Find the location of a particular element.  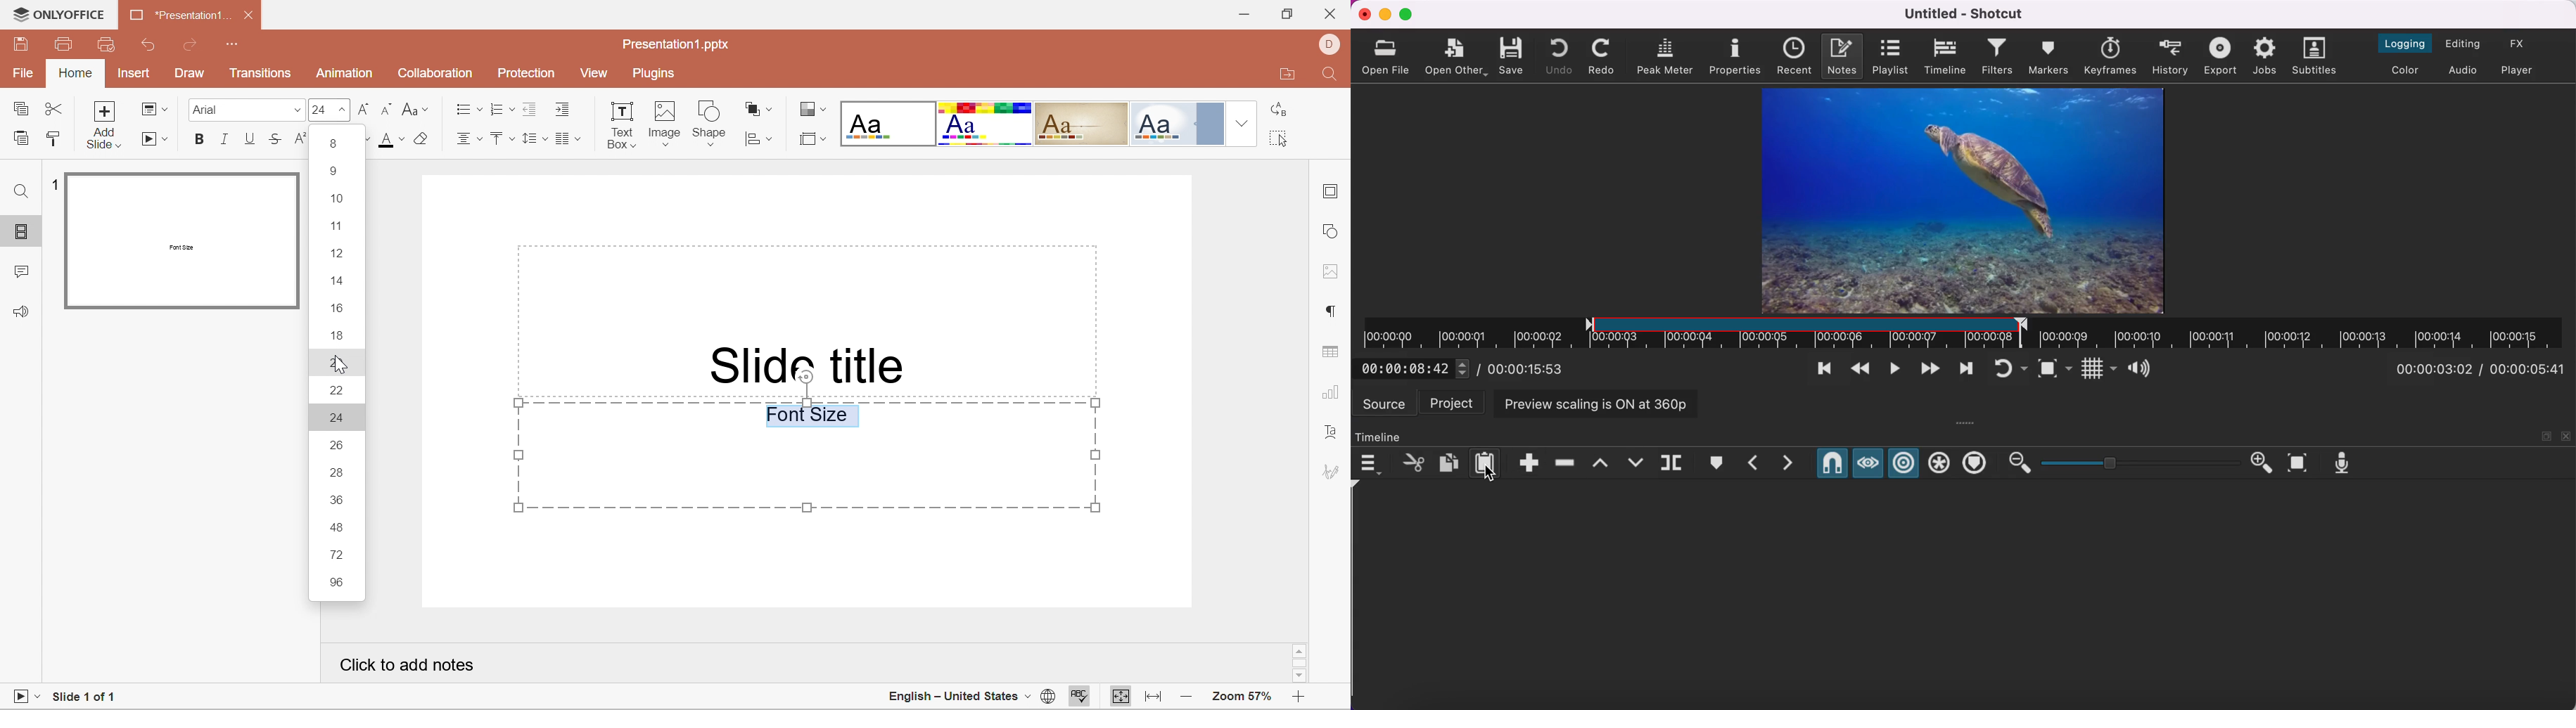

keyframes is located at coordinates (2112, 55).